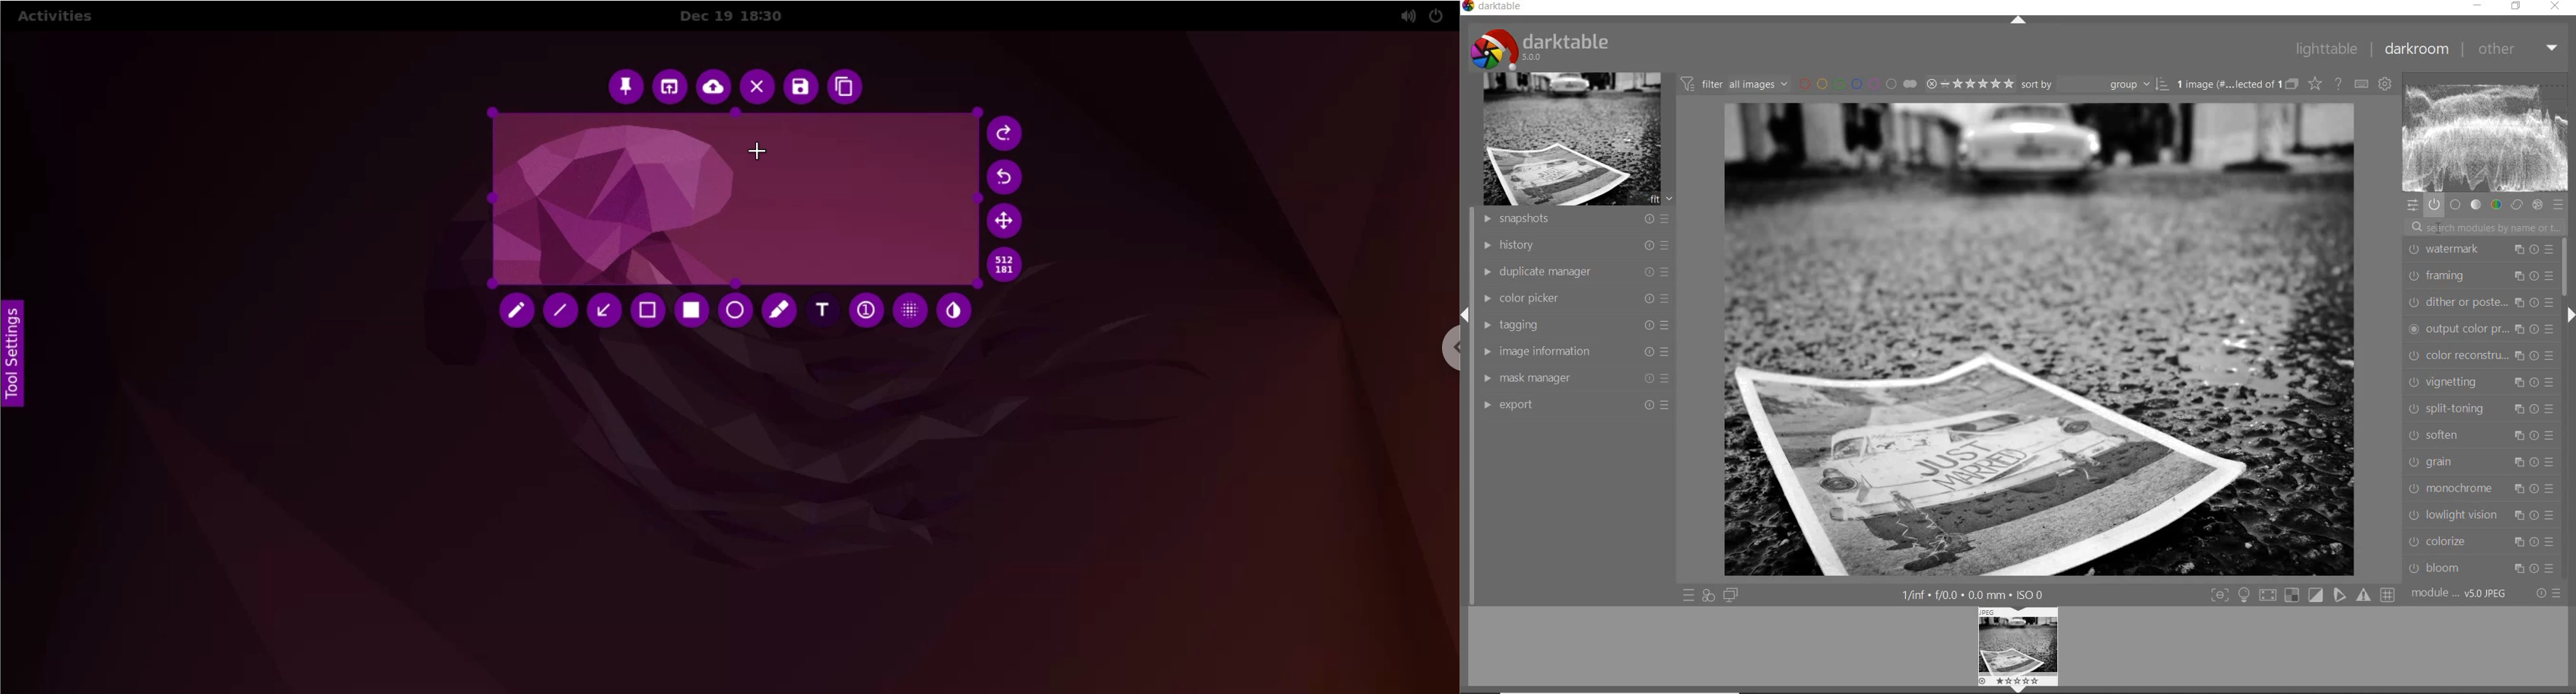 This screenshot has height=700, width=2576. What do you see at coordinates (2456, 205) in the screenshot?
I see `base` at bounding box center [2456, 205].